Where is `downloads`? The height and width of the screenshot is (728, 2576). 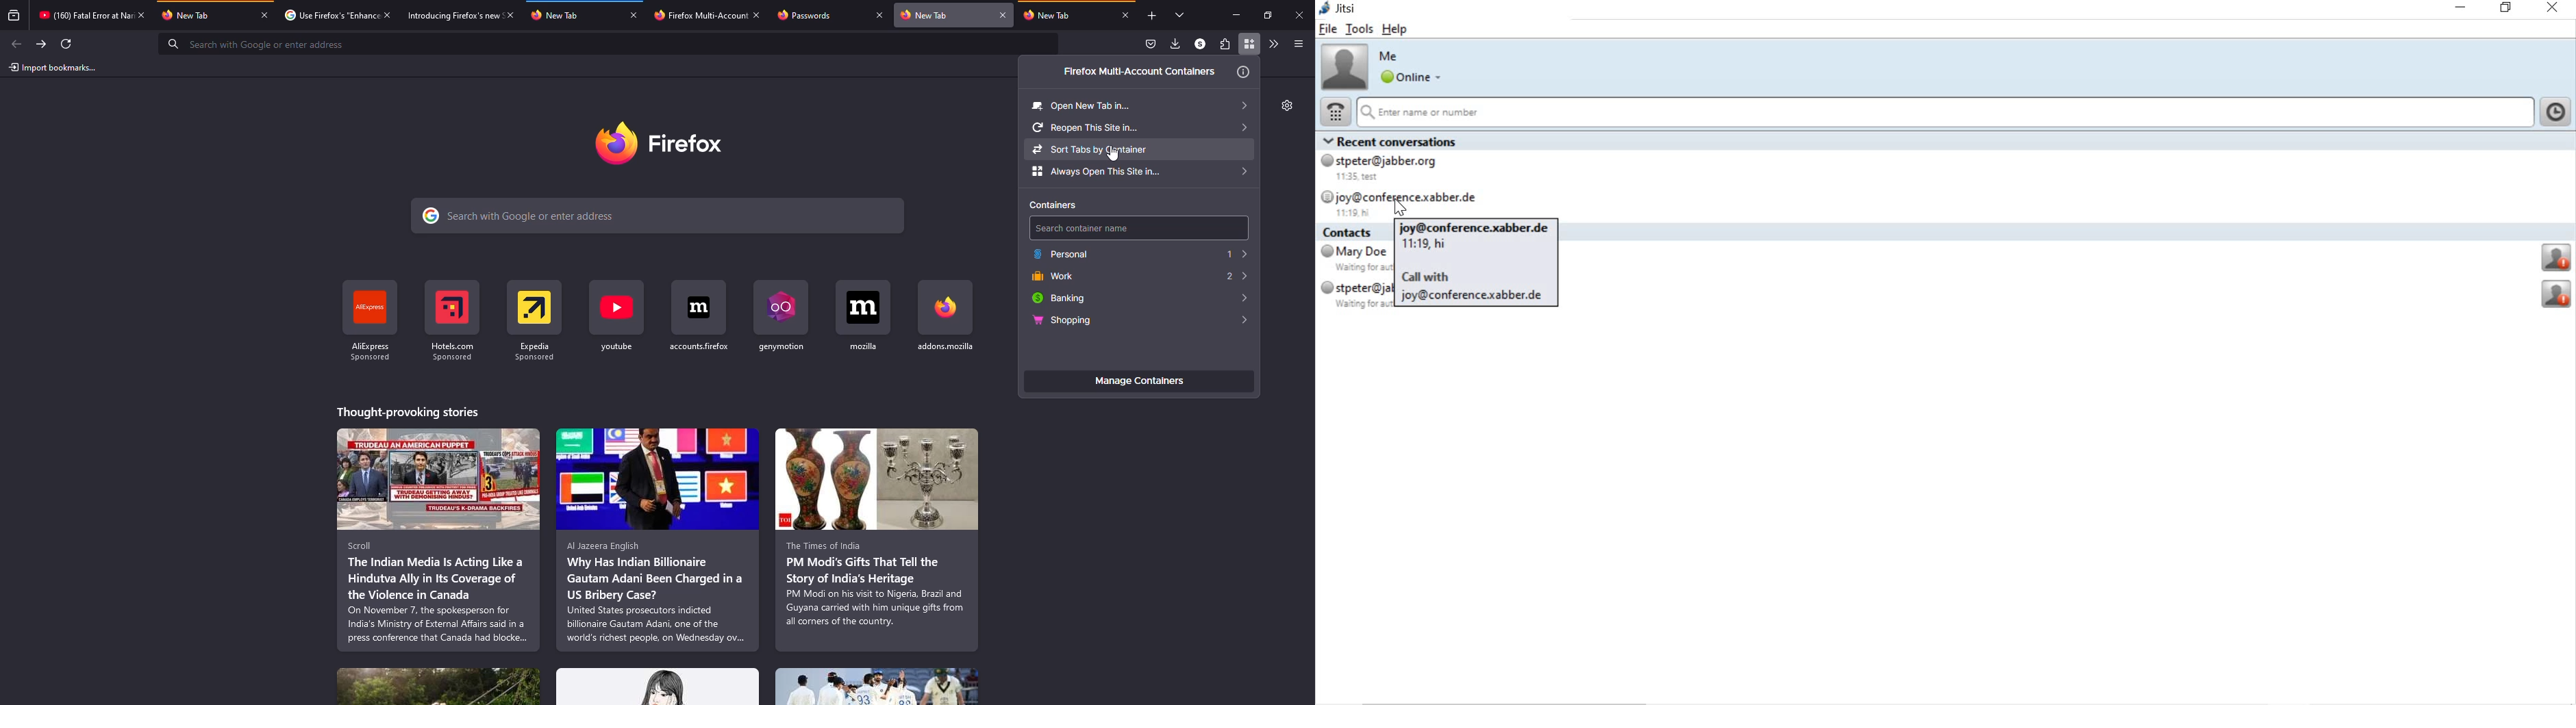
downloads is located at coordinates (1175, 44).